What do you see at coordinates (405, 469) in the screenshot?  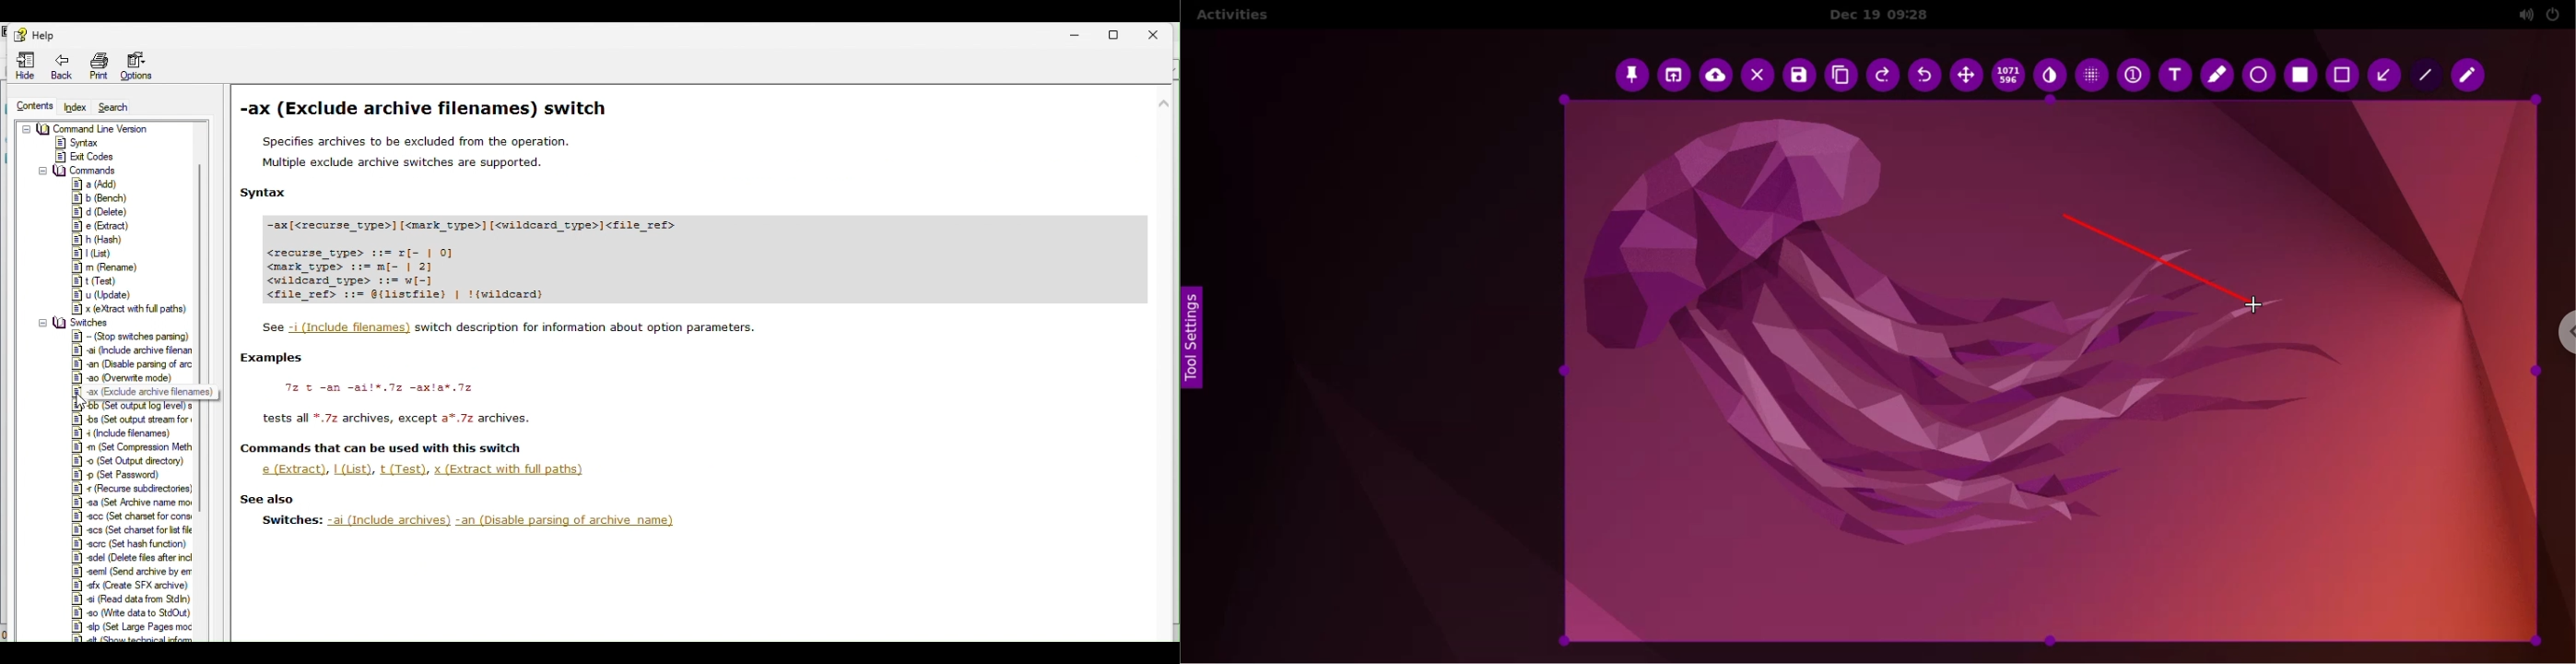 I see `t (Test),` at bounding box center [405, 469].